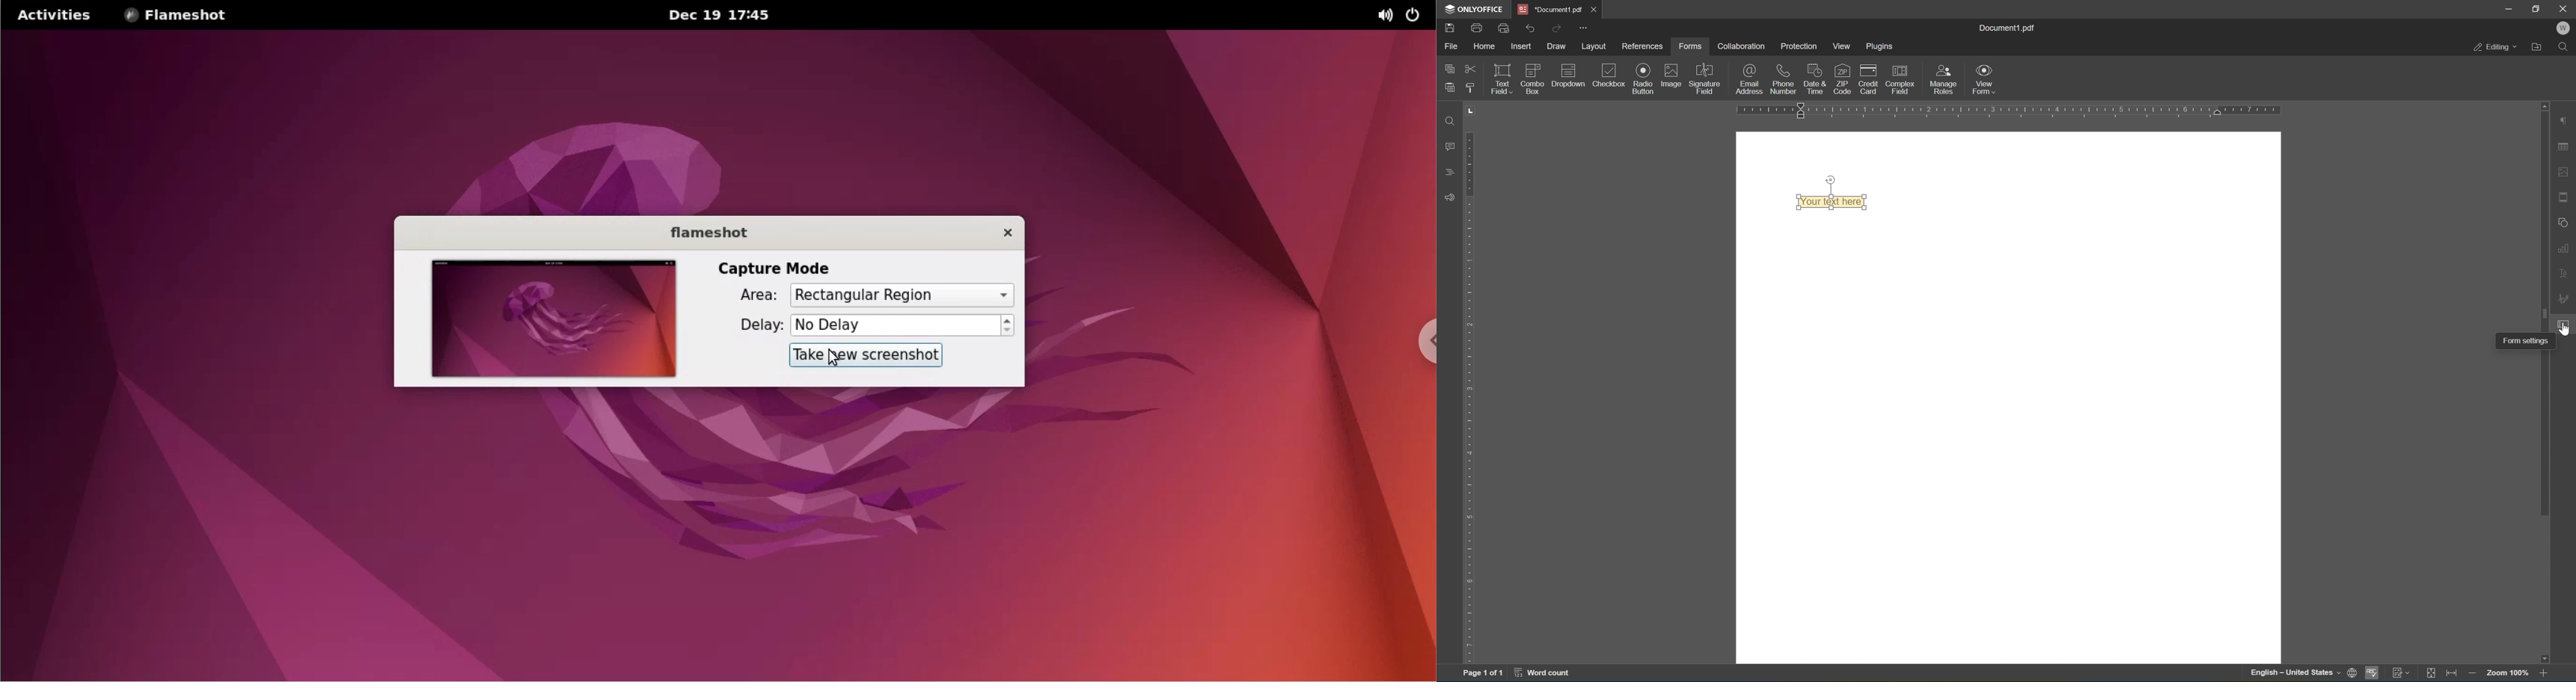 The image size is (2576, 700). I want to click on close, so click(2565, 8).